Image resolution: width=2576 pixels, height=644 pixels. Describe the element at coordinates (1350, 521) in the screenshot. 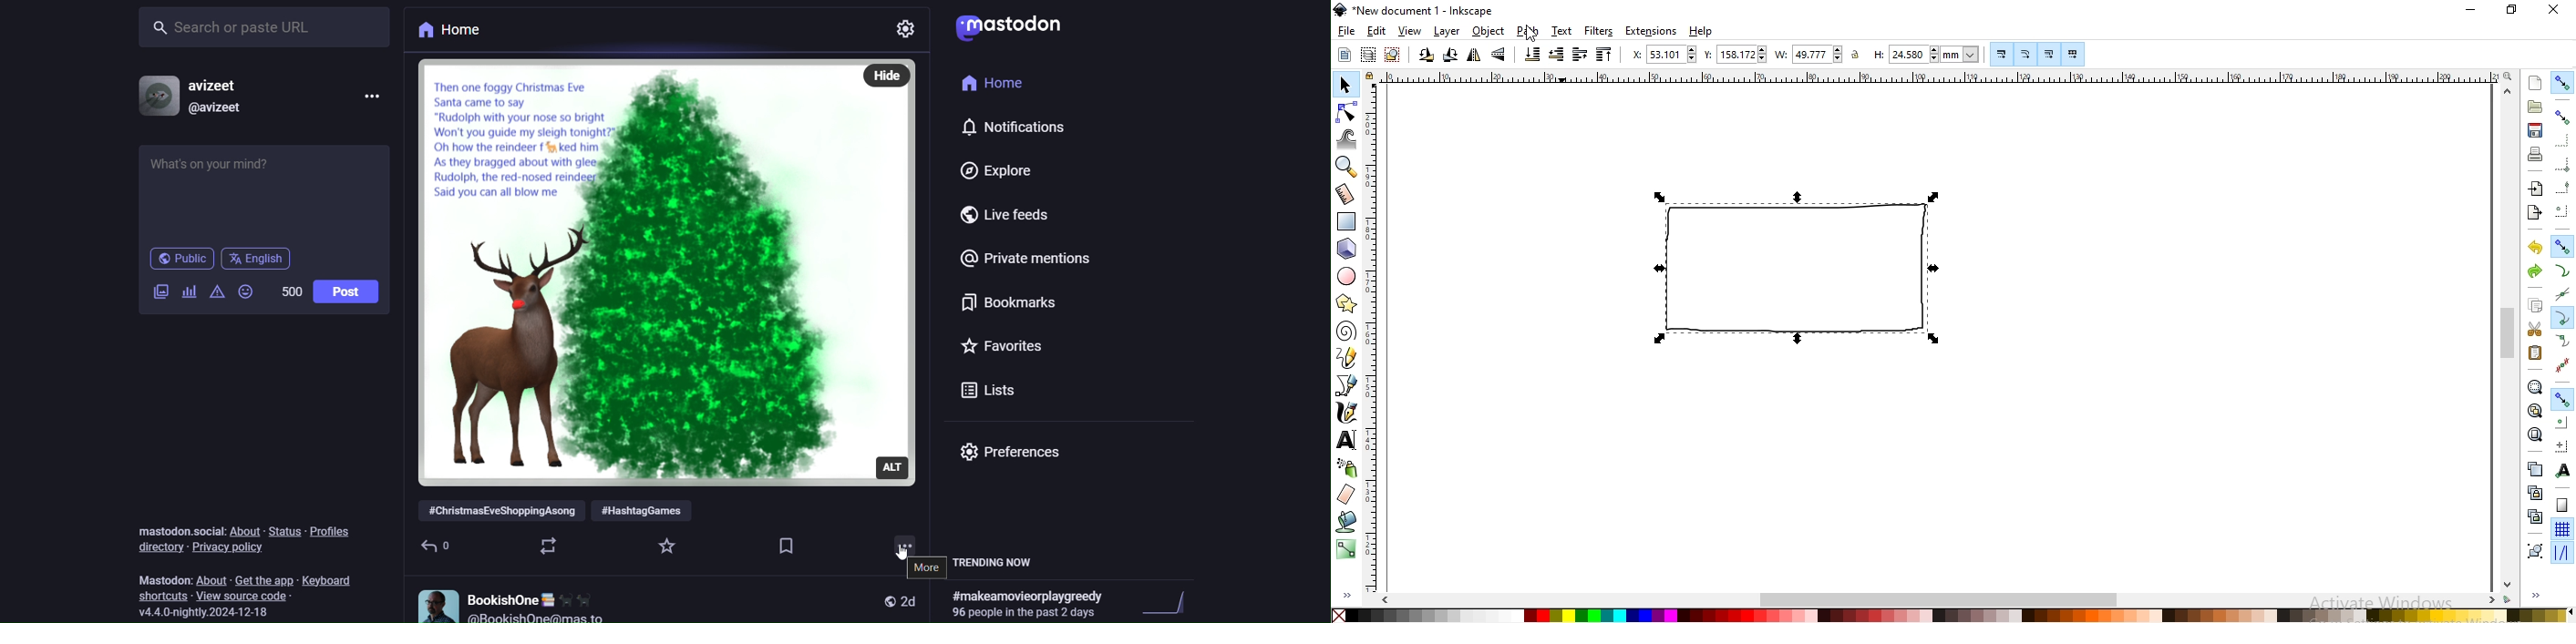

I see `fill bounded areas` at that location.